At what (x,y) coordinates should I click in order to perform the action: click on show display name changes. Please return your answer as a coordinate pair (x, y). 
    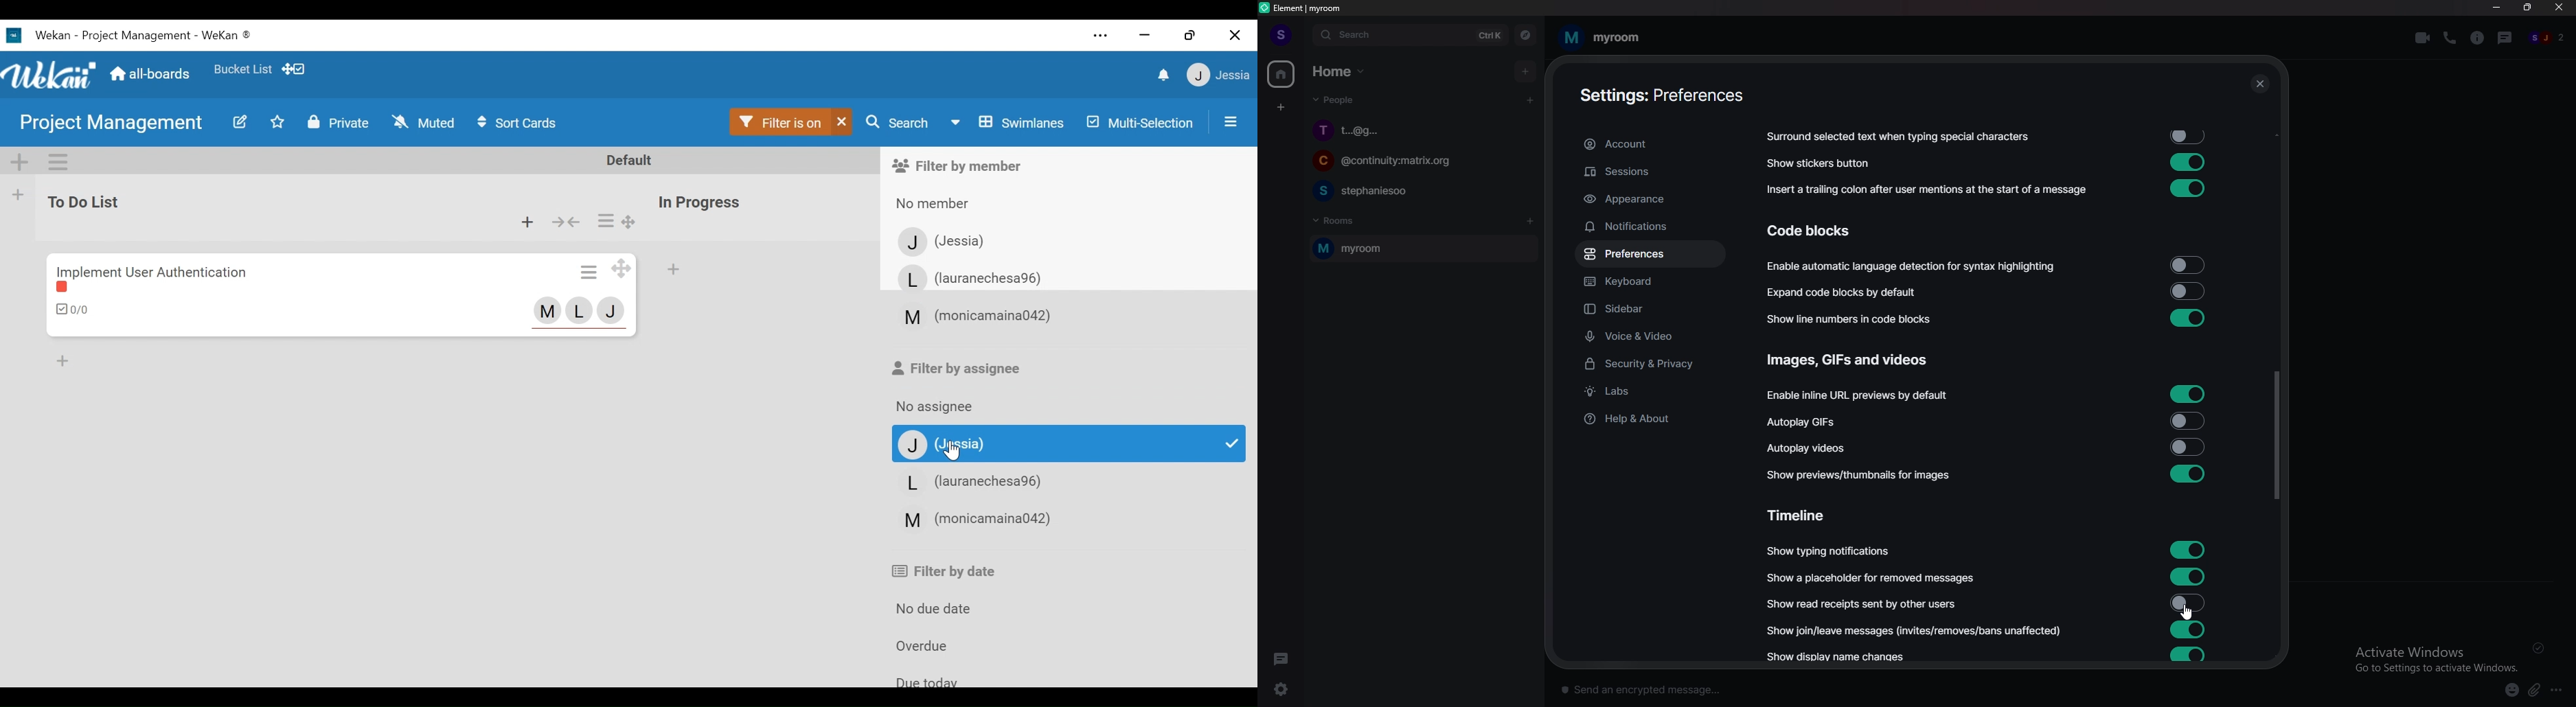
    Looking at the image, I should click on (1842, 658).